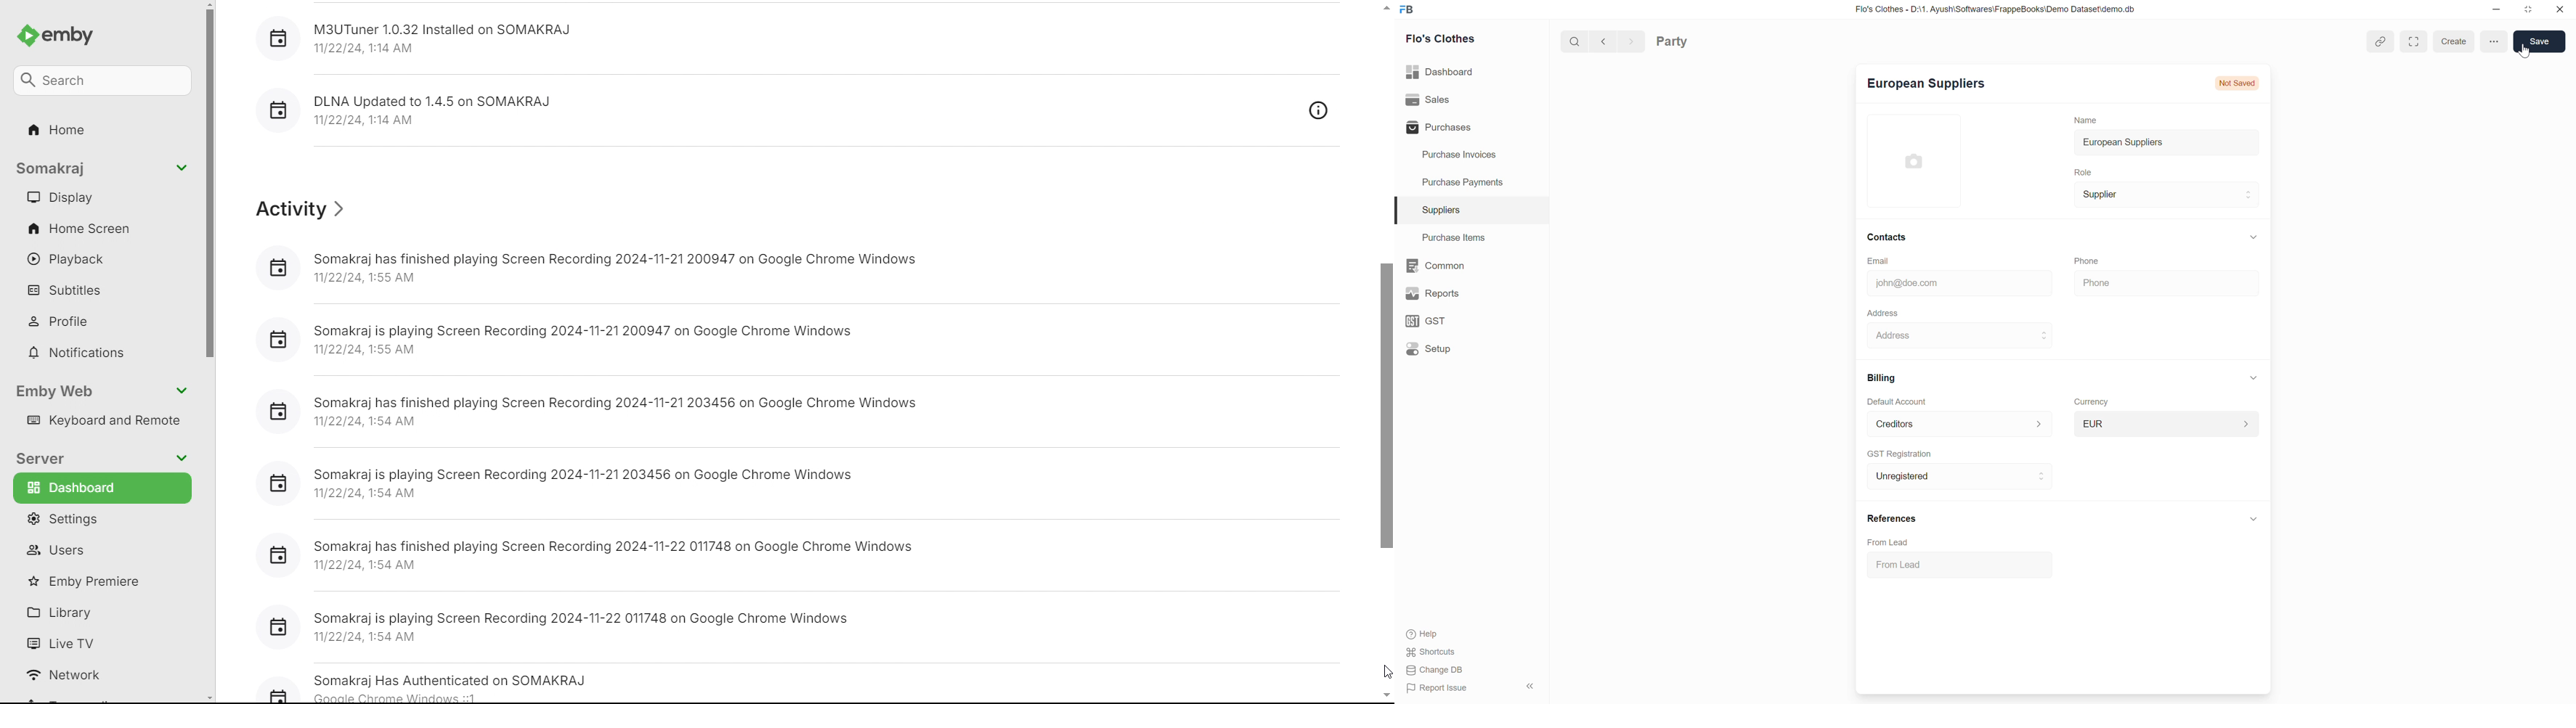  What do you see at coordinates (2495, 39) in the screenshot?
I see `menu` at bounding box center [2495, 39].